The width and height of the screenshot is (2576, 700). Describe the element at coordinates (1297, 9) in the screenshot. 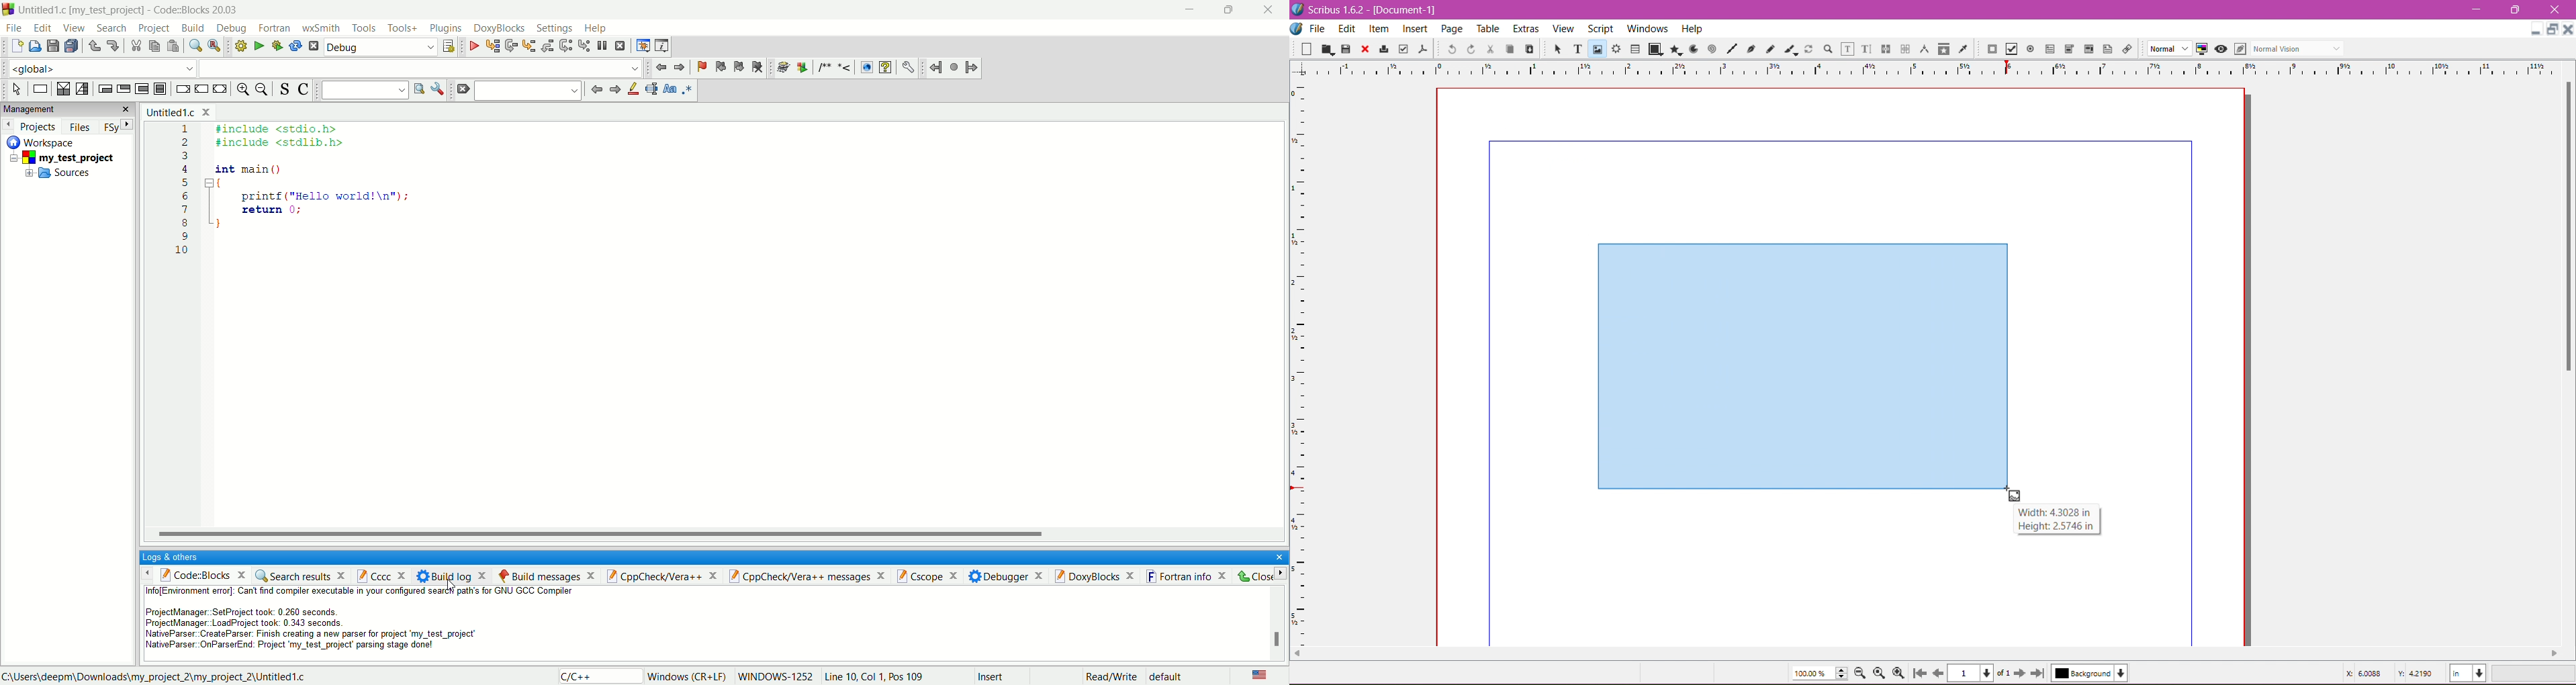

I see `Application Logo` at that location.